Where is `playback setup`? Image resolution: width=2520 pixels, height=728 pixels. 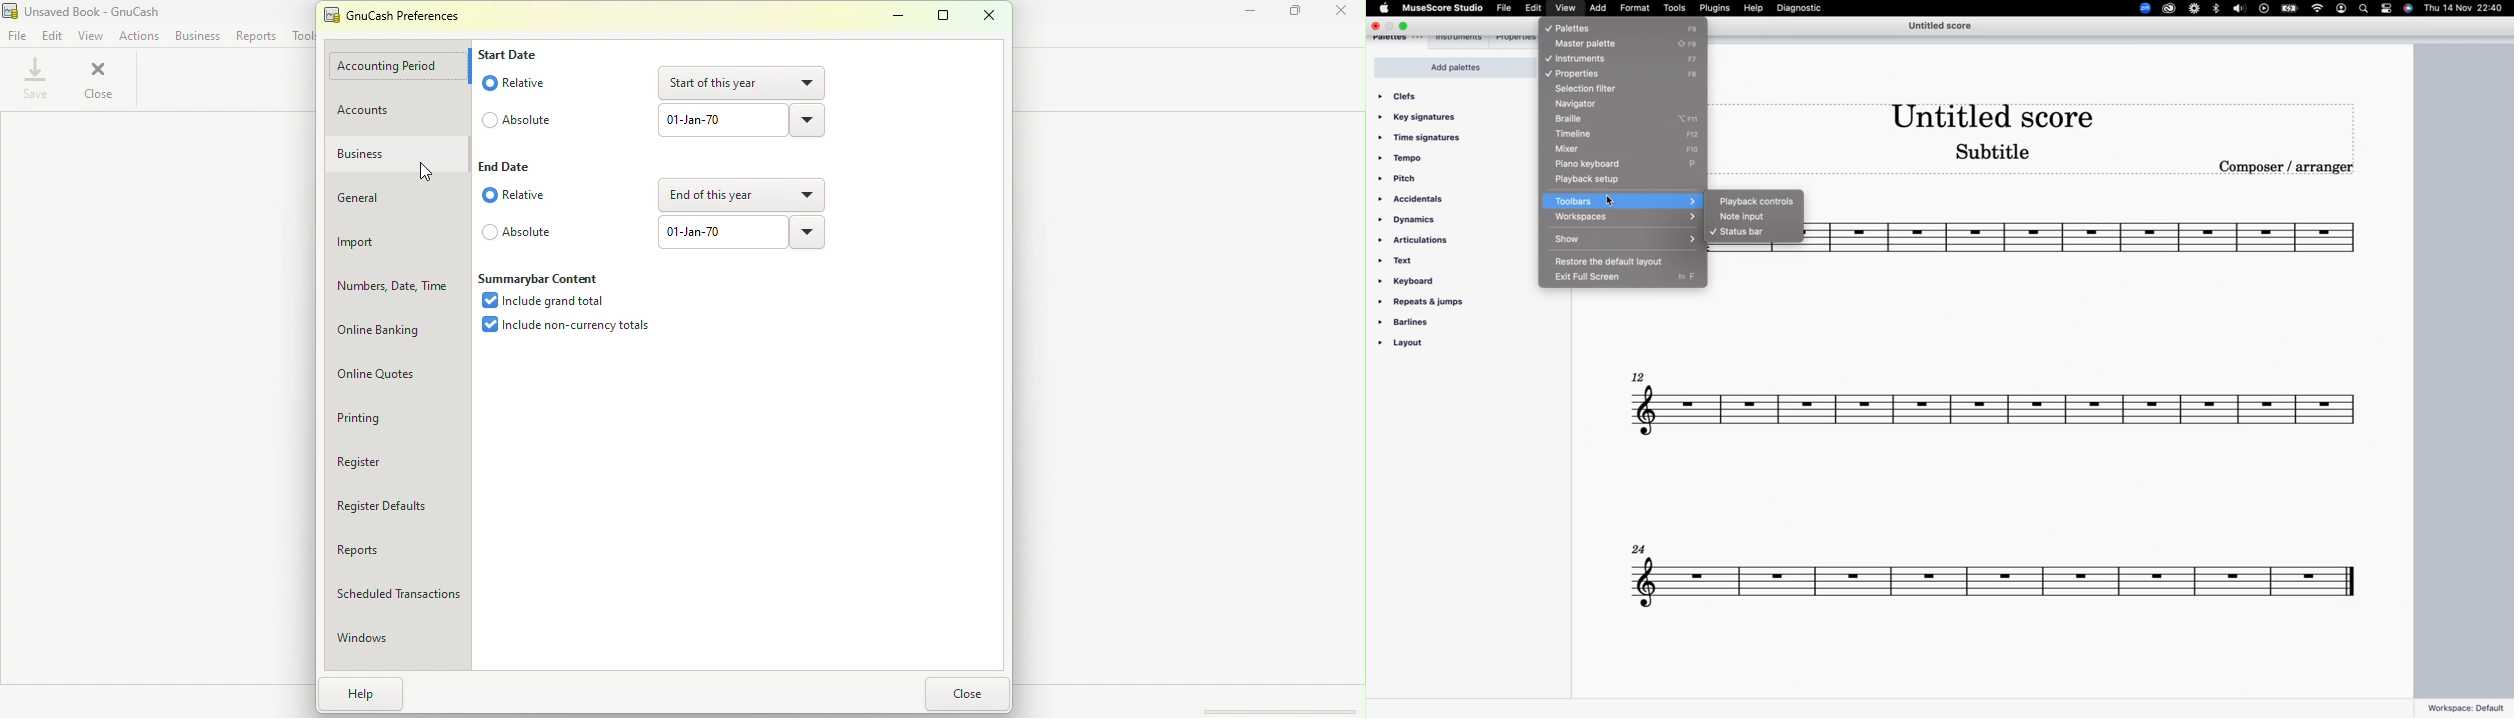 playback setup is located at coordinates (1600, 181).